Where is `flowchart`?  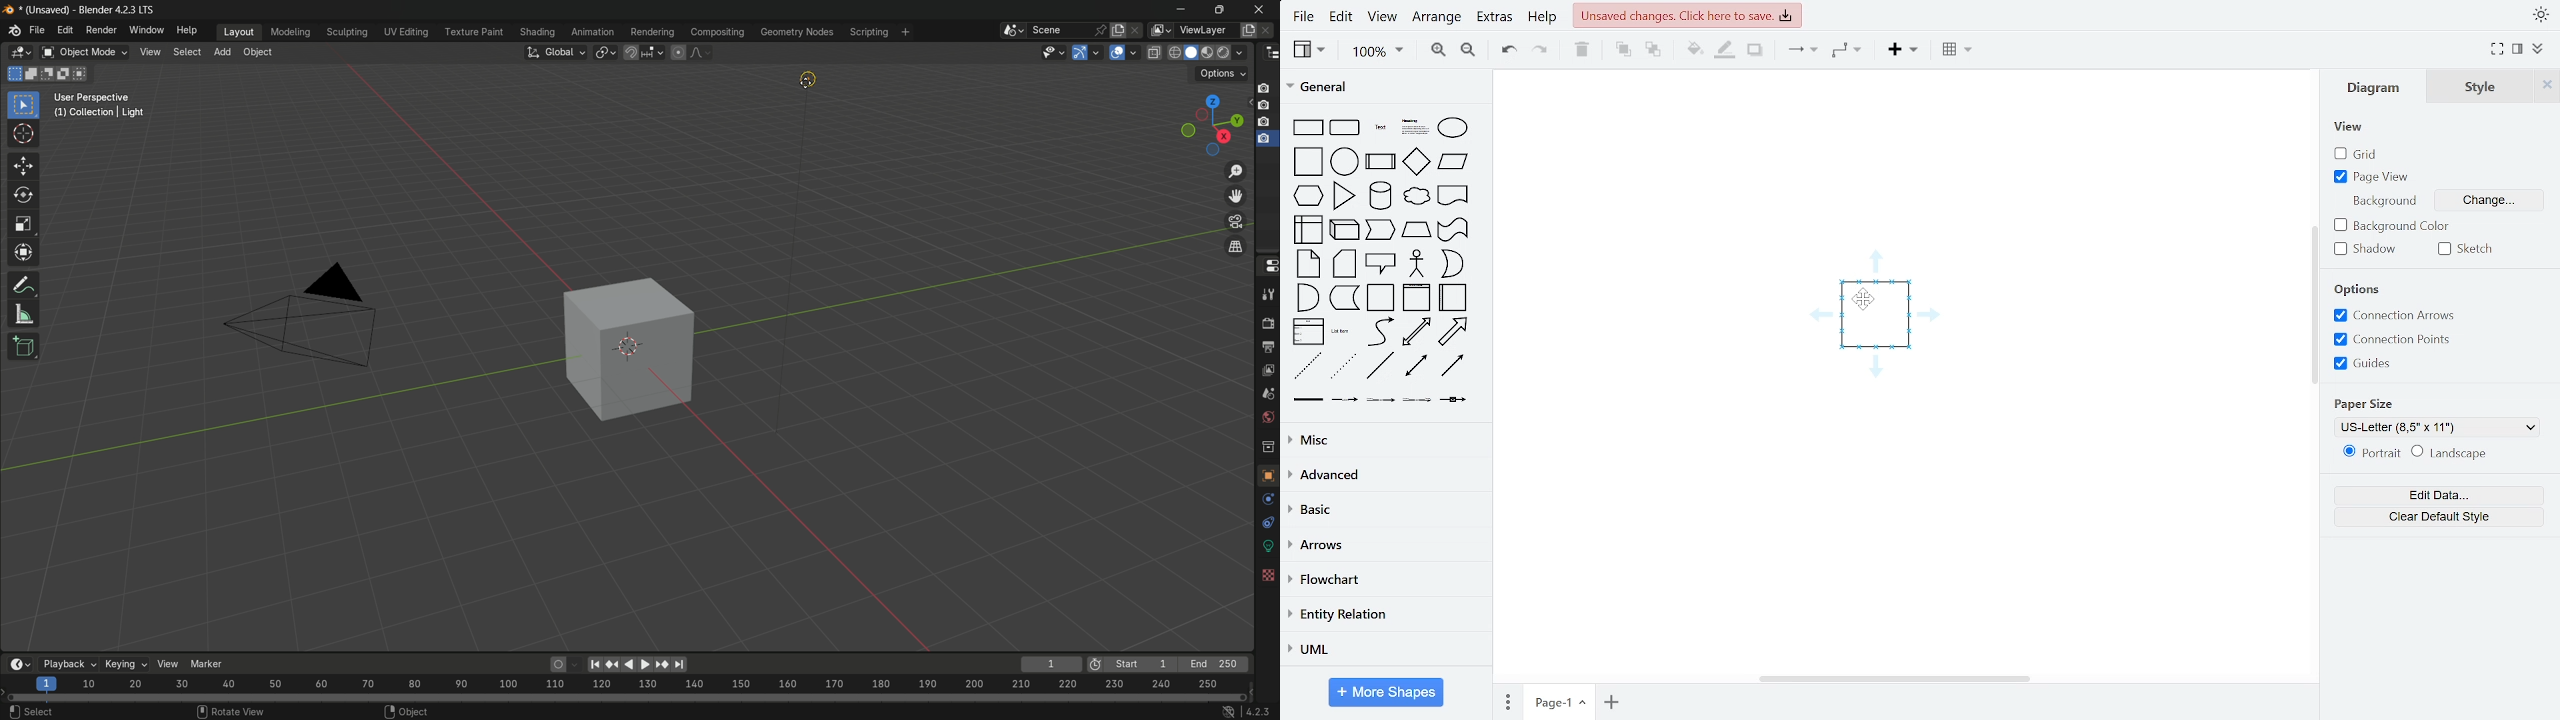
flowchart is located at coordinates (1385, 580).